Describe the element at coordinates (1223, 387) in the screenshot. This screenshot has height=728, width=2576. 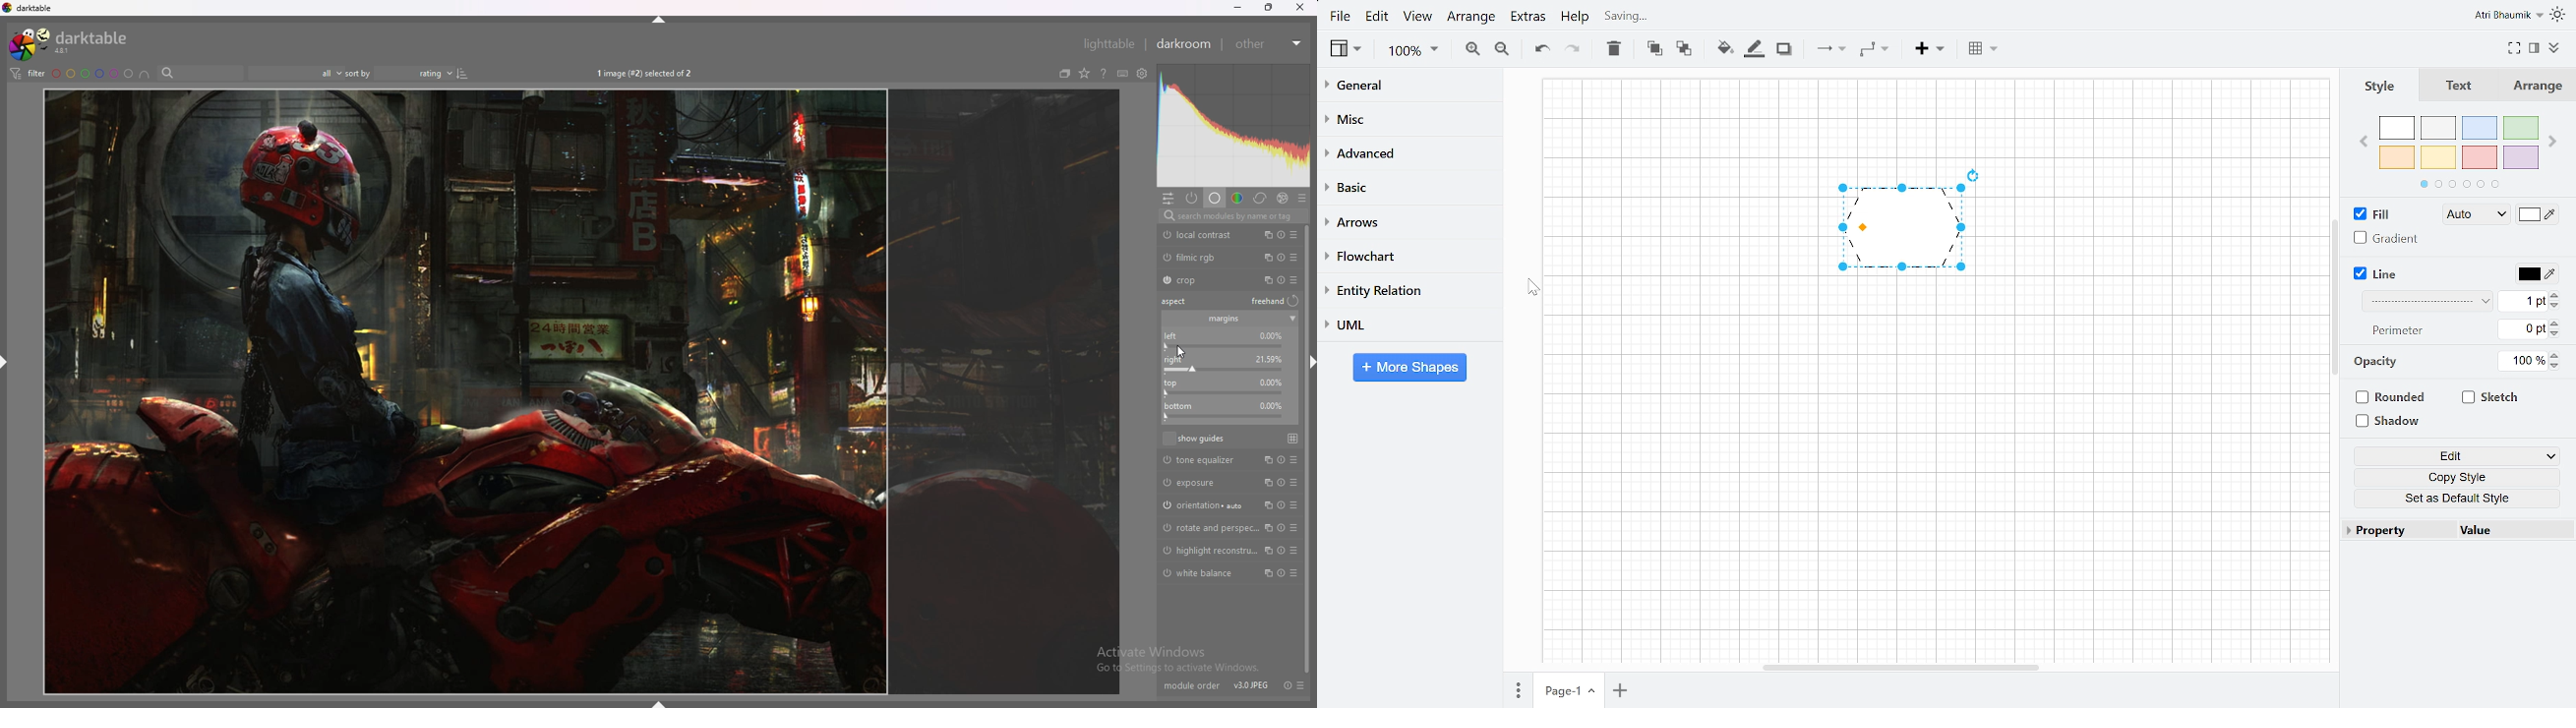
I see `top` at that location.